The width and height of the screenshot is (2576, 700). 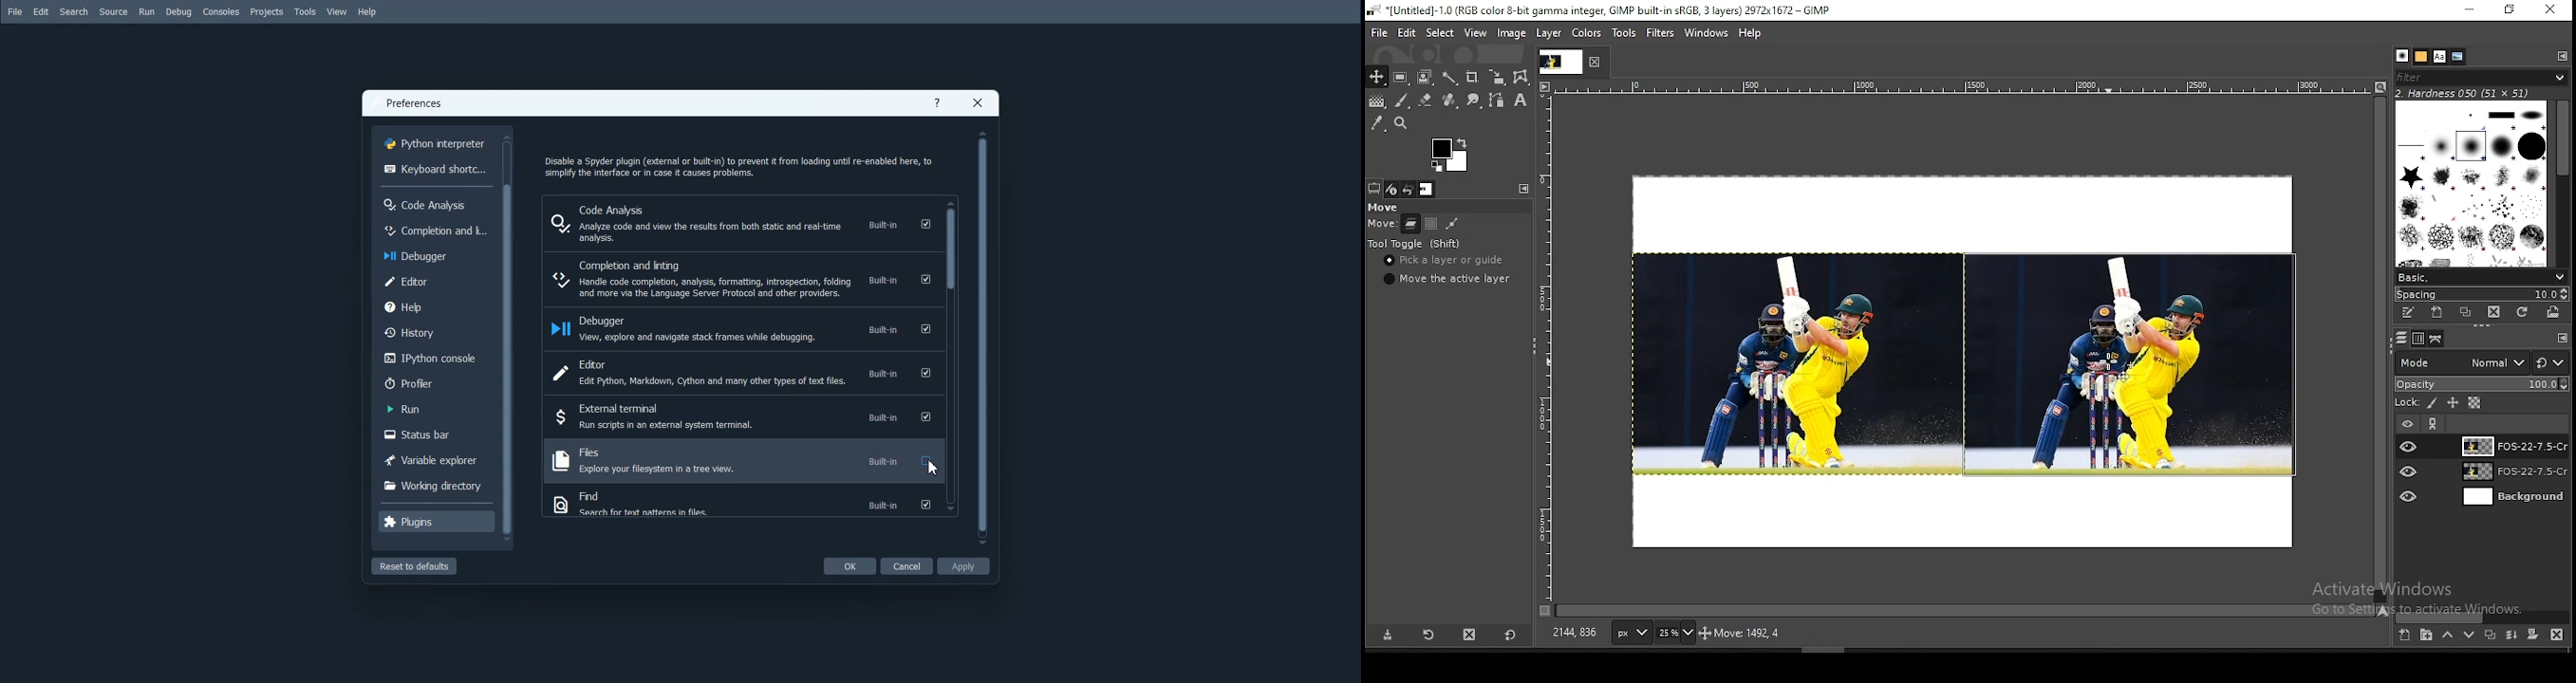 What do you see at coordinates (738, 164) in the screenshot?
I see `Text` at bounding box center [738, 164].